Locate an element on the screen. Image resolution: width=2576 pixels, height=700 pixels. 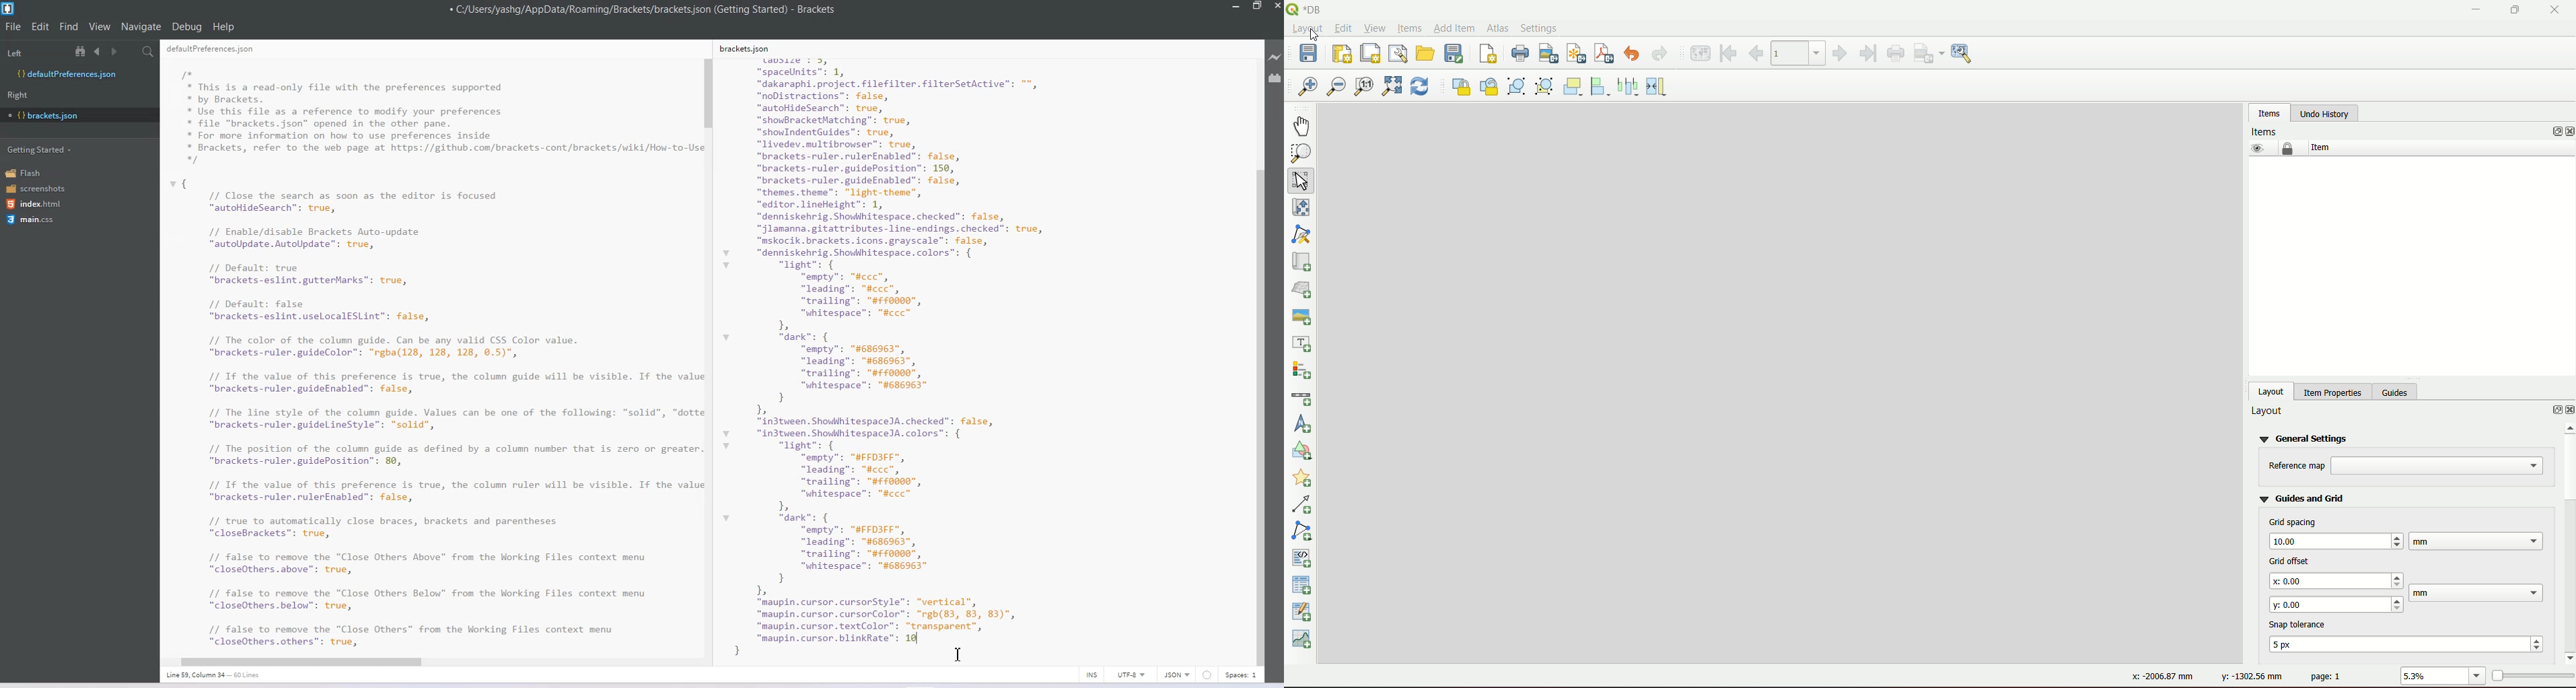
raise selected is located at coordinates (1575, 86).